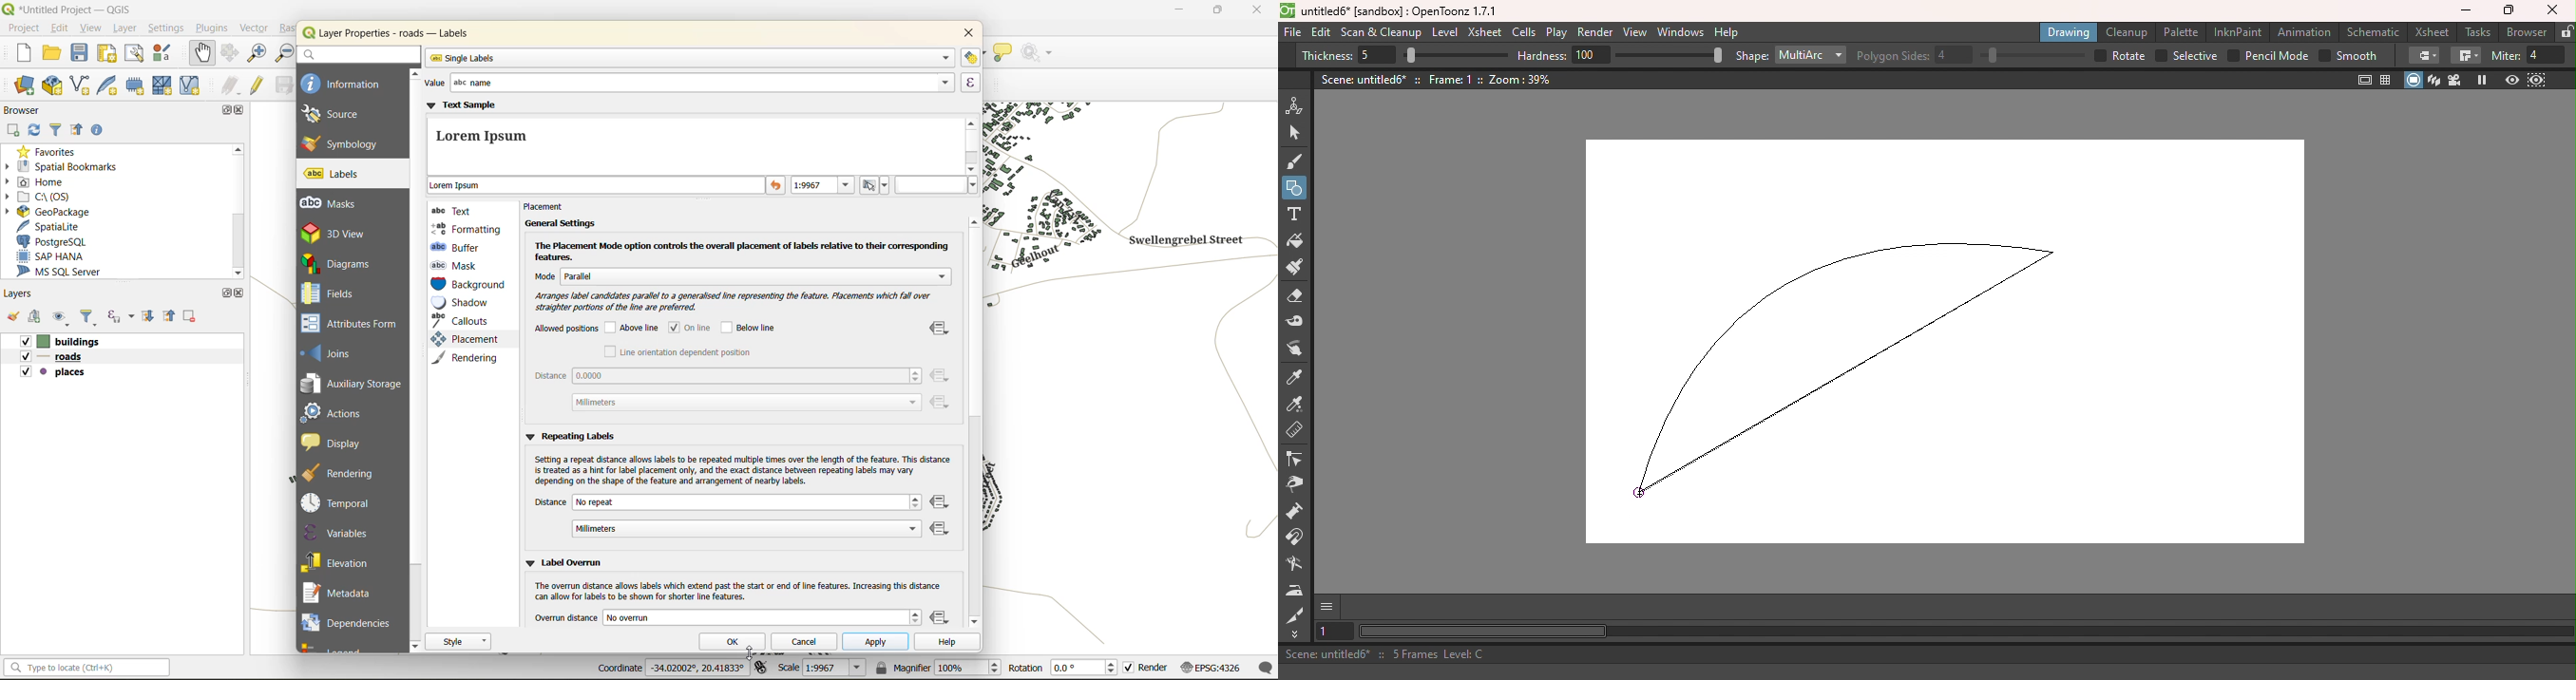  Describe the element at coordinates (11, 315) in the screenshot. I see `open` at that location.